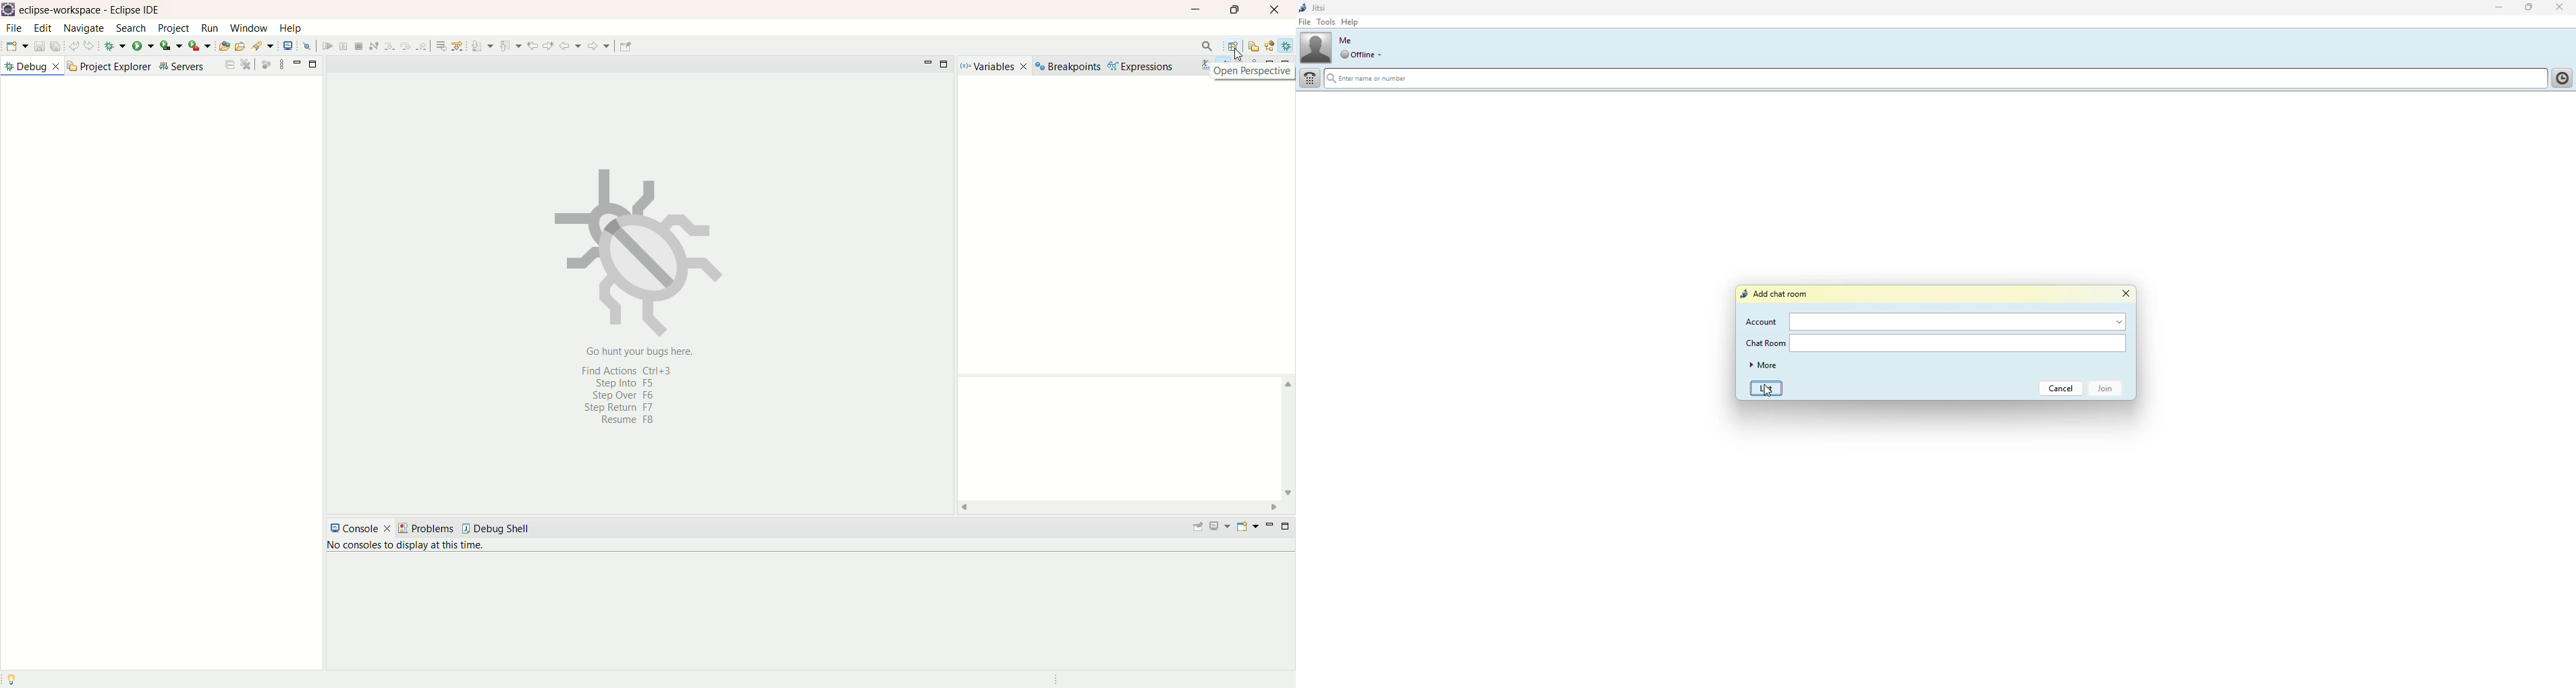 The width and height of the screenshot is (2576, 700). Describe the element at coordinates (16, 679) in the screenshot. I see `Tip of the day` at that location.